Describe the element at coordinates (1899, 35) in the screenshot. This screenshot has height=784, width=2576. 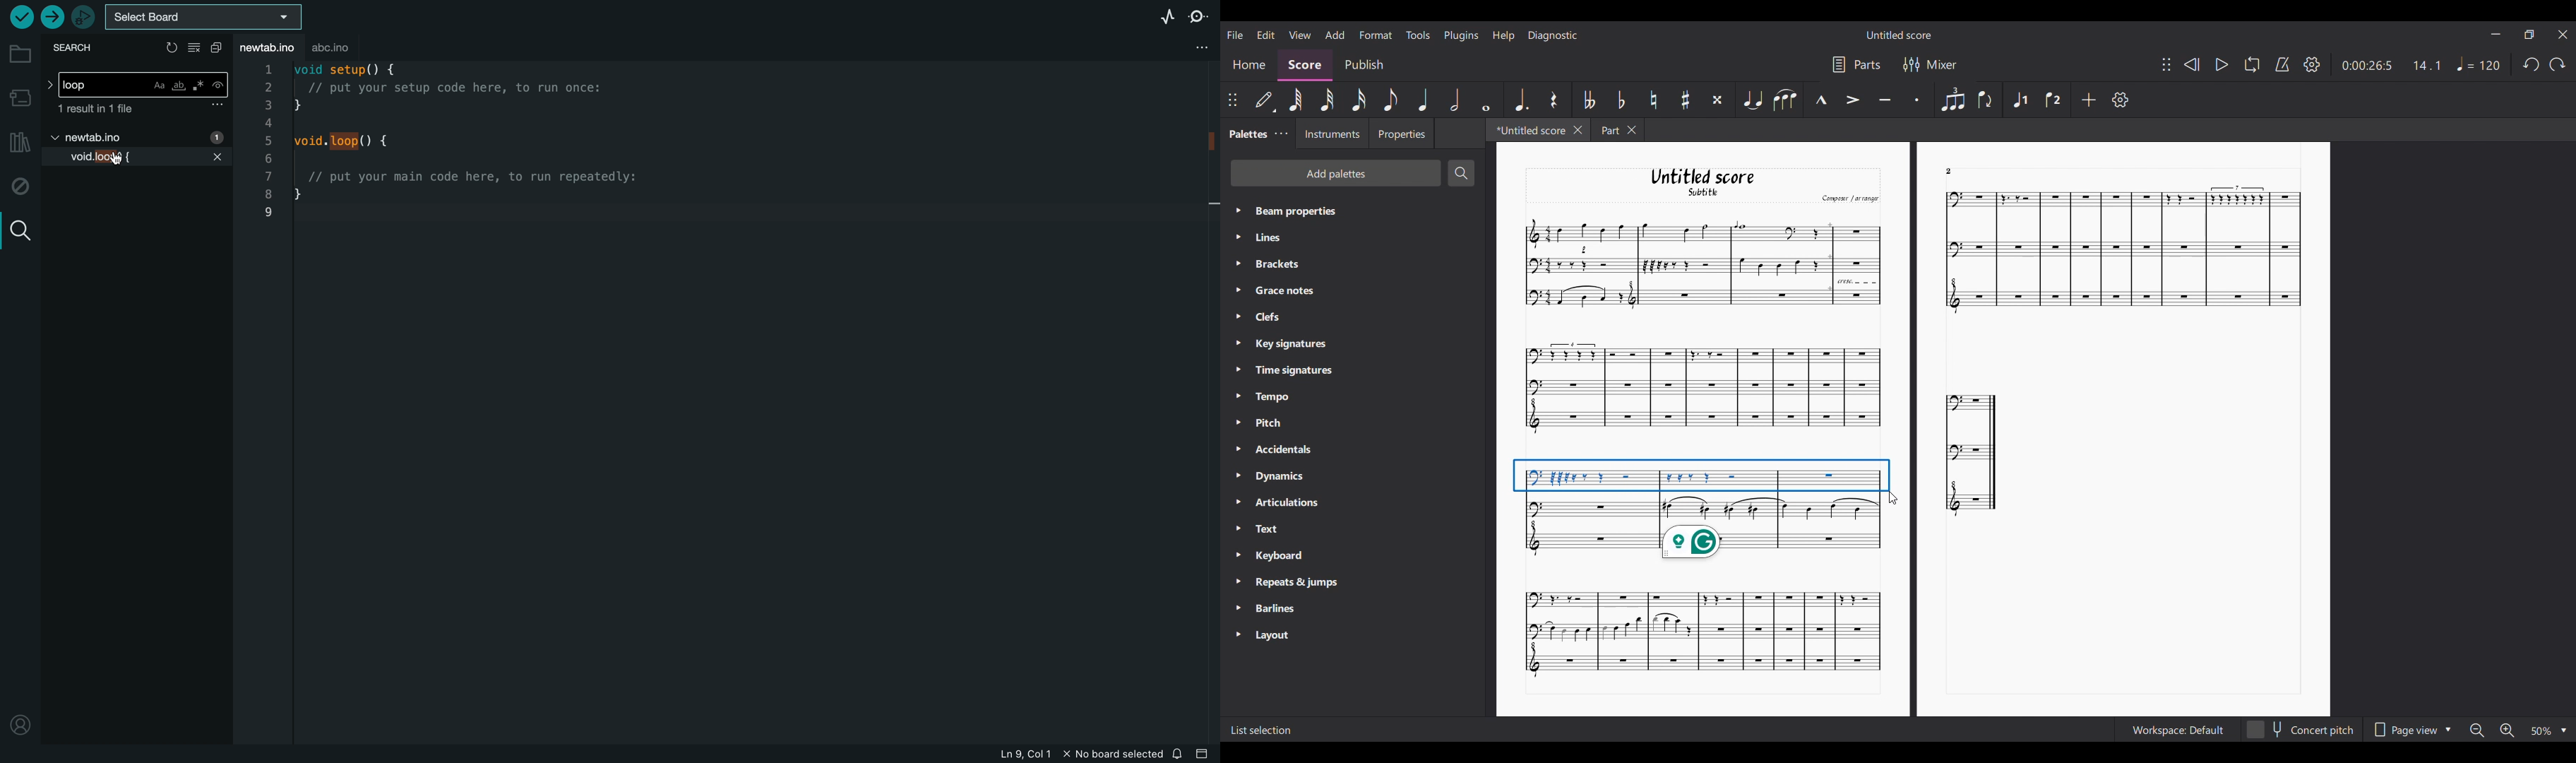
I see `Untitled score` at that location.